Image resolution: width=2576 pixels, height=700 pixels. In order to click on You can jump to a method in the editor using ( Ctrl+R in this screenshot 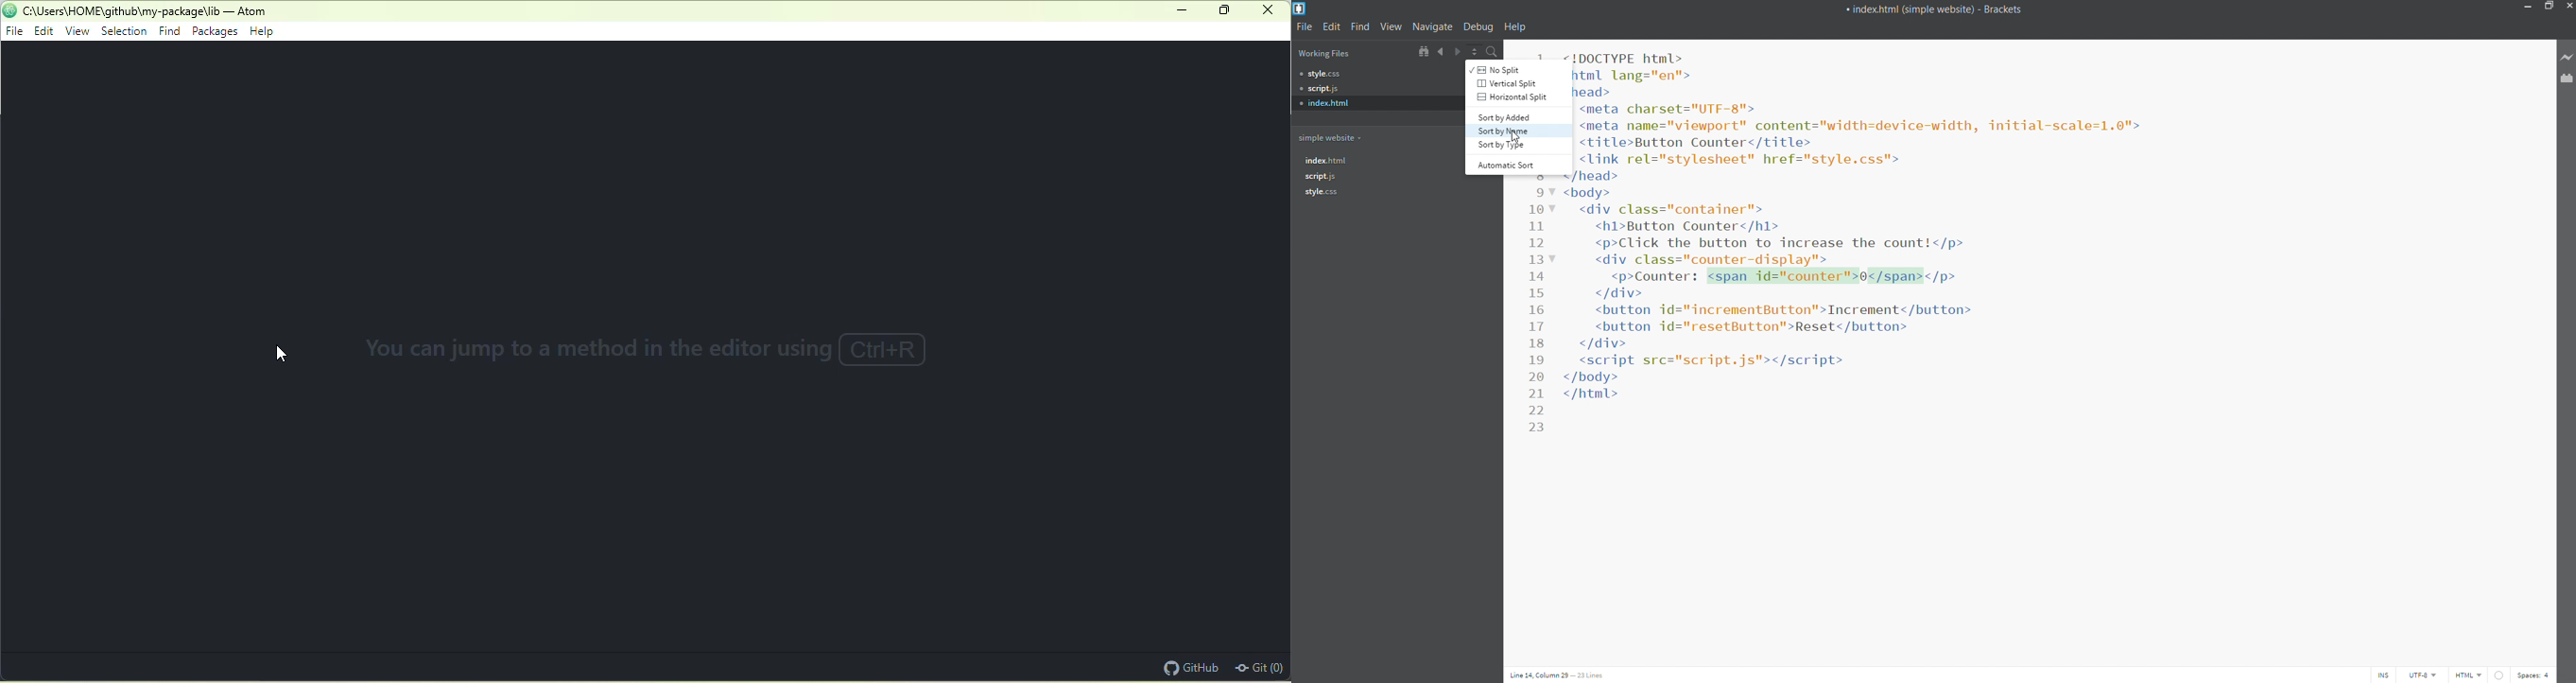, I will do `click(638, 354)`.